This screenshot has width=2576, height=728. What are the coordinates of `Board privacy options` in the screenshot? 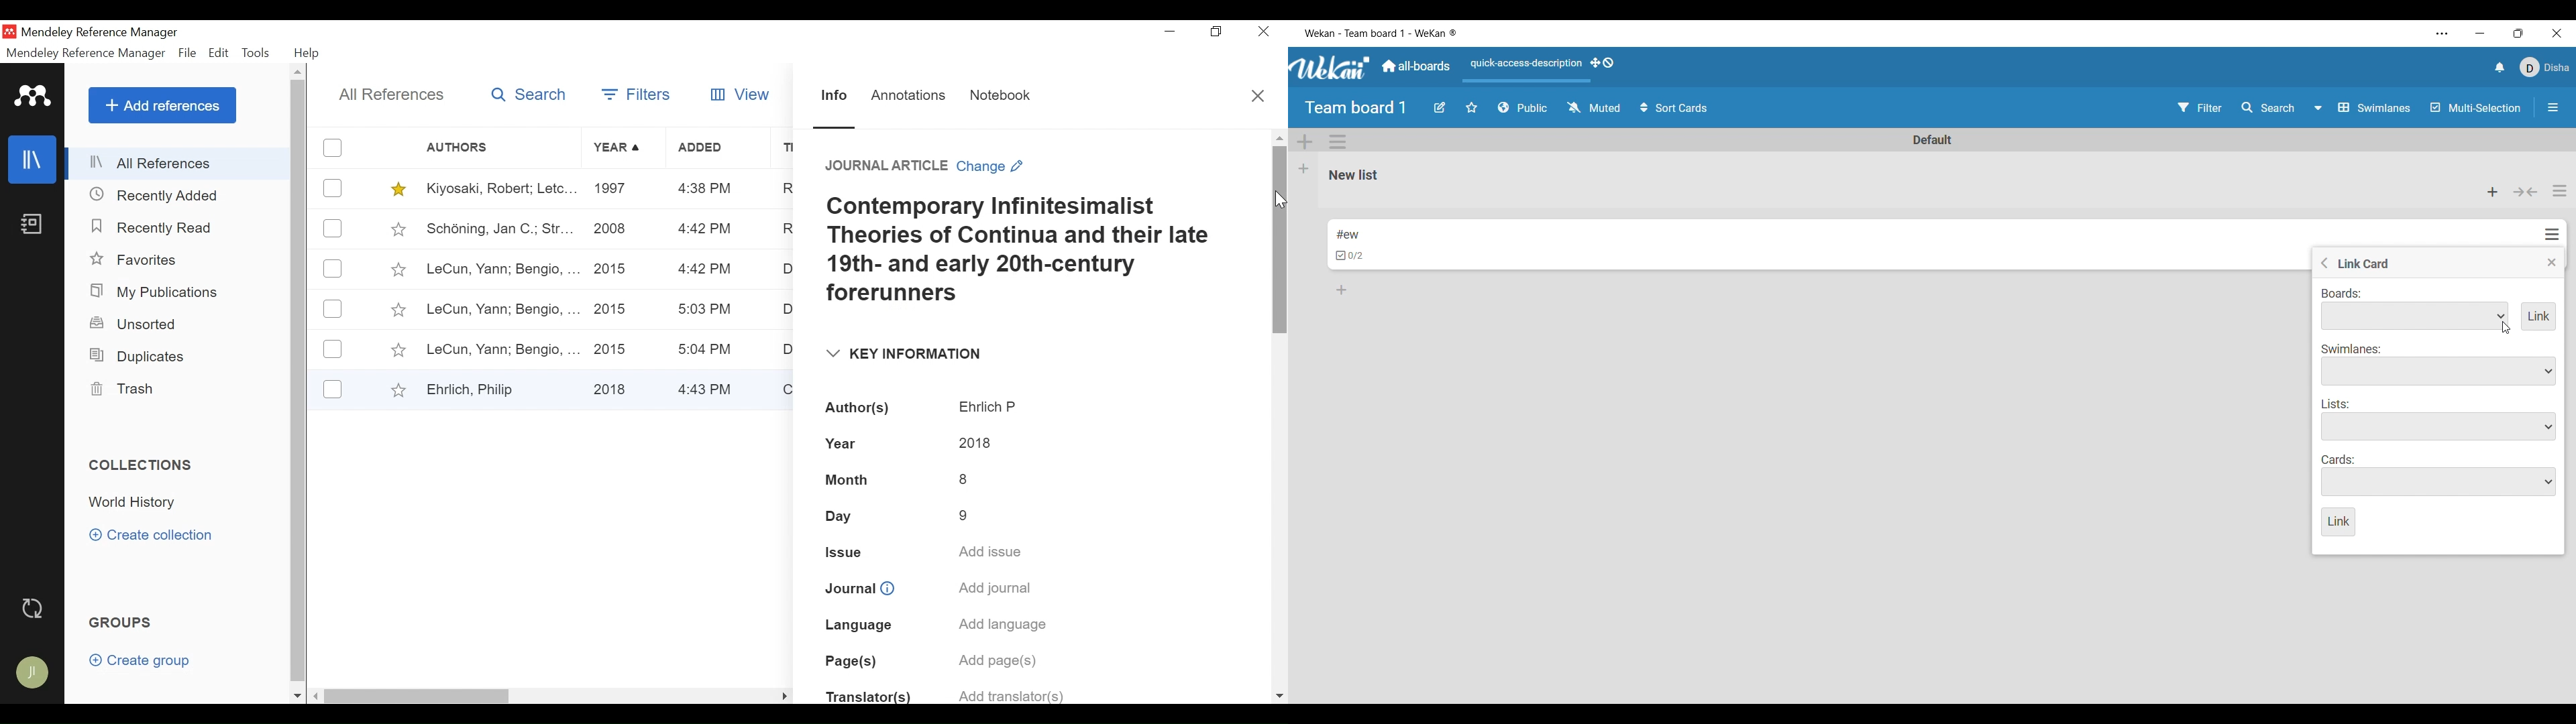 It's located at (1523, 108).